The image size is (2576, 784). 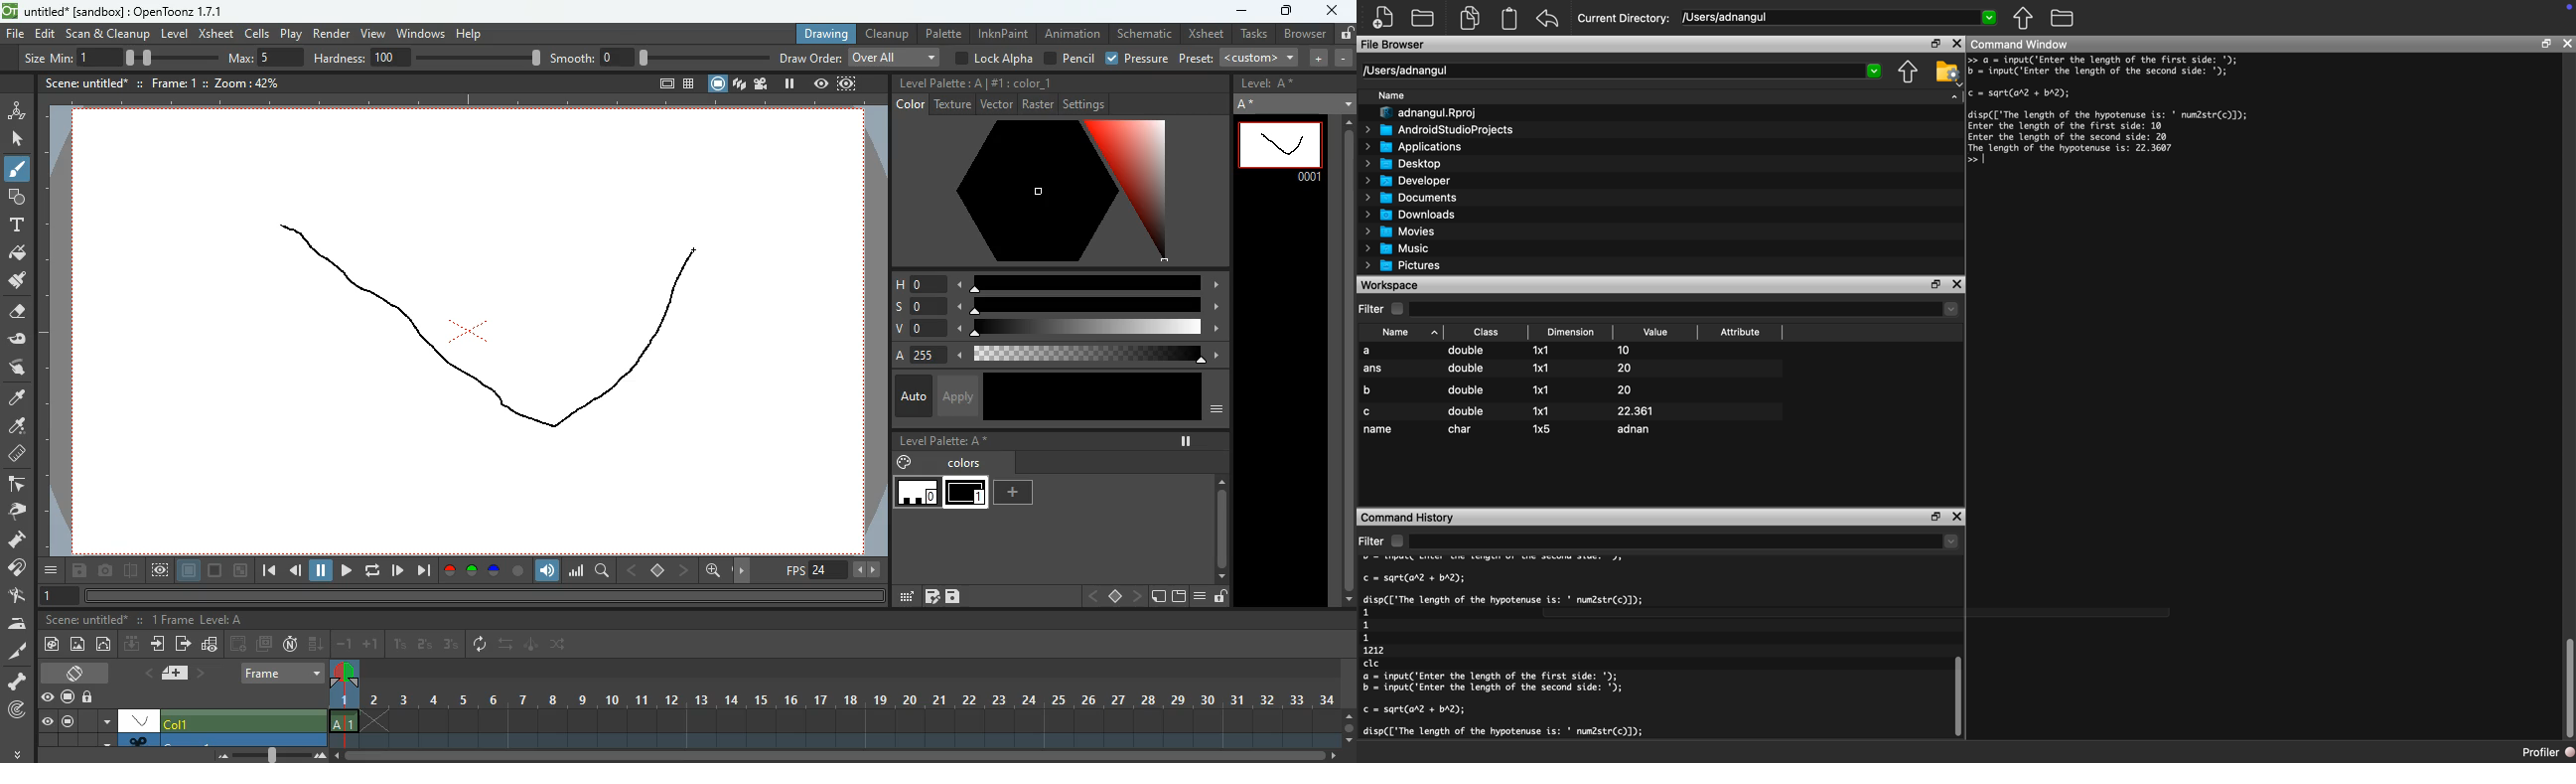 What do you see at coordinates (496, 327) in the screenshot?
I see `draw` at bounding box center [496, 327].